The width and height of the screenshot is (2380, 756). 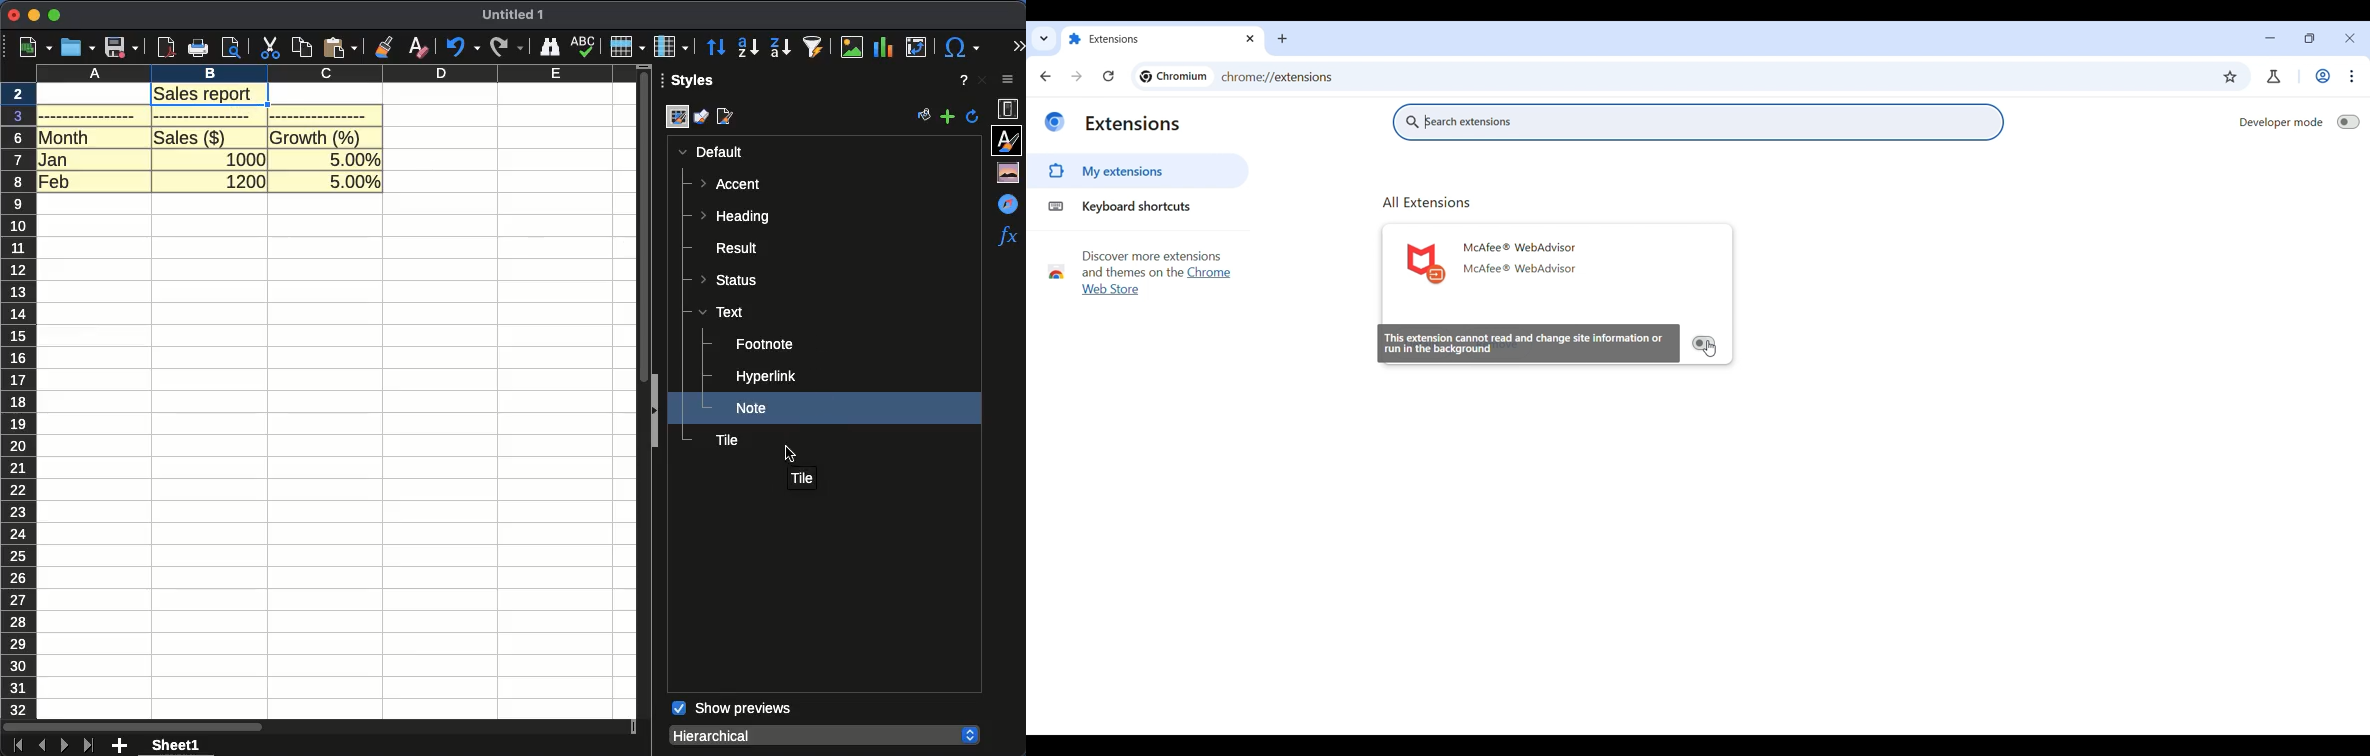 I want to click on ascending, so click(x=748, y=47).